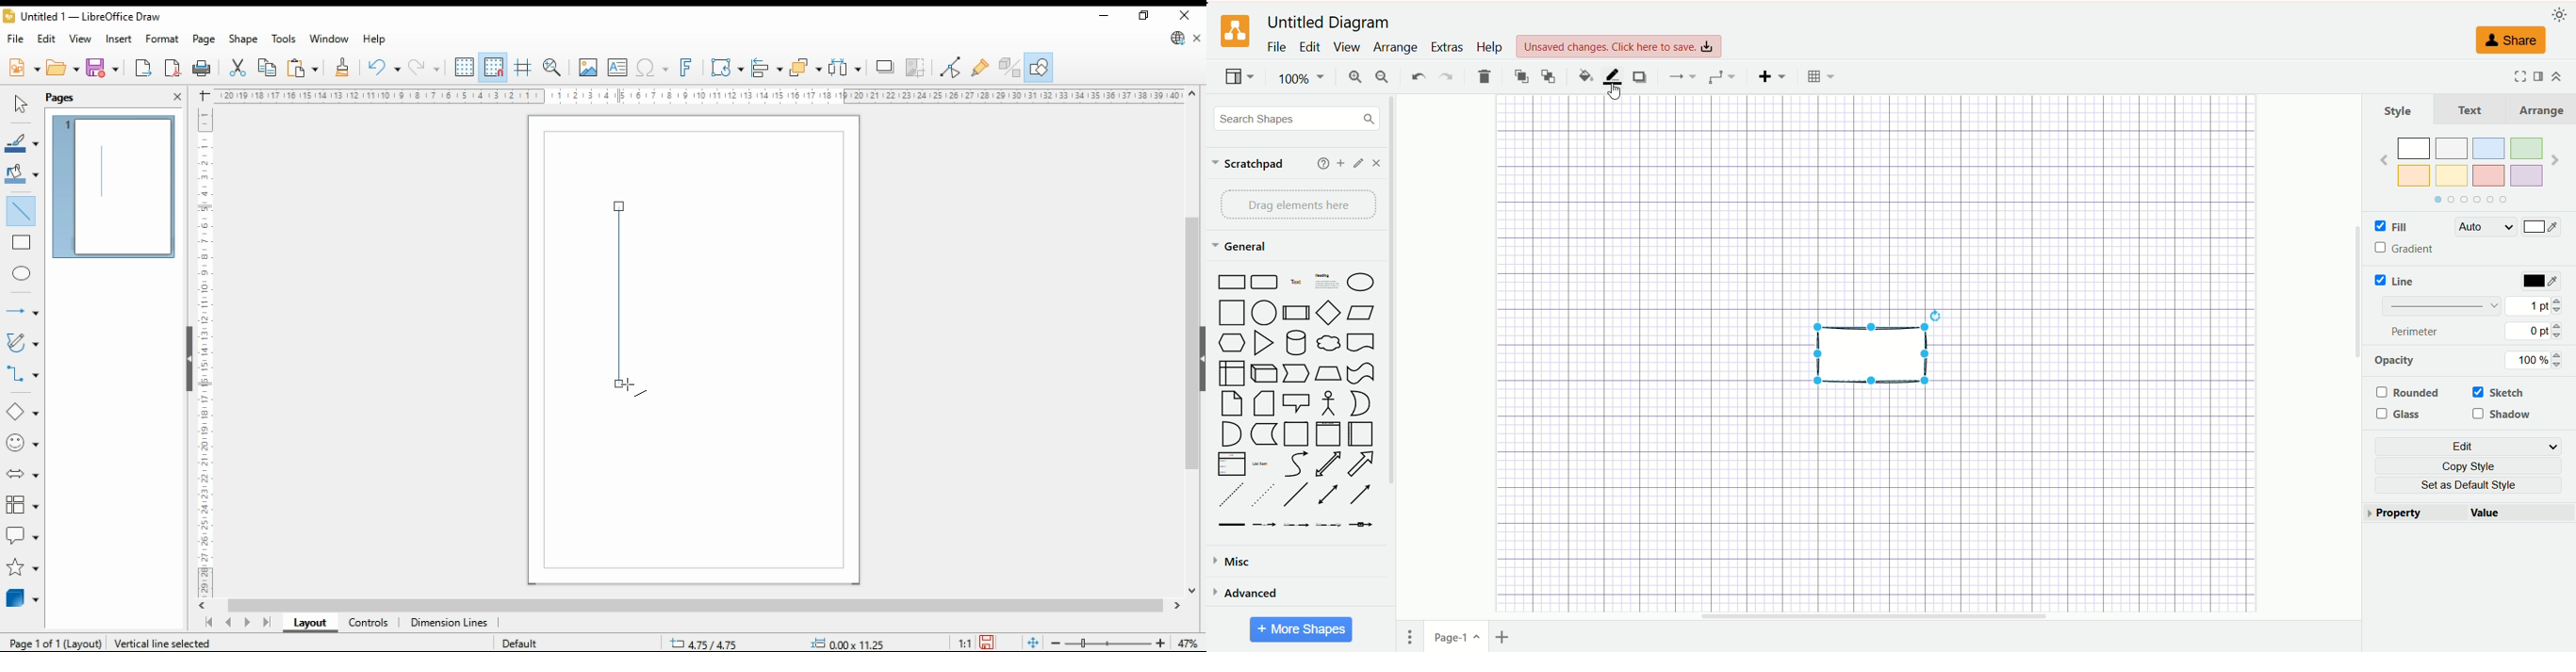 This screenshot has width=2576, height=672. Describe the element at coordinates (1488, 47) in the screenshot. I see `help` at that location.